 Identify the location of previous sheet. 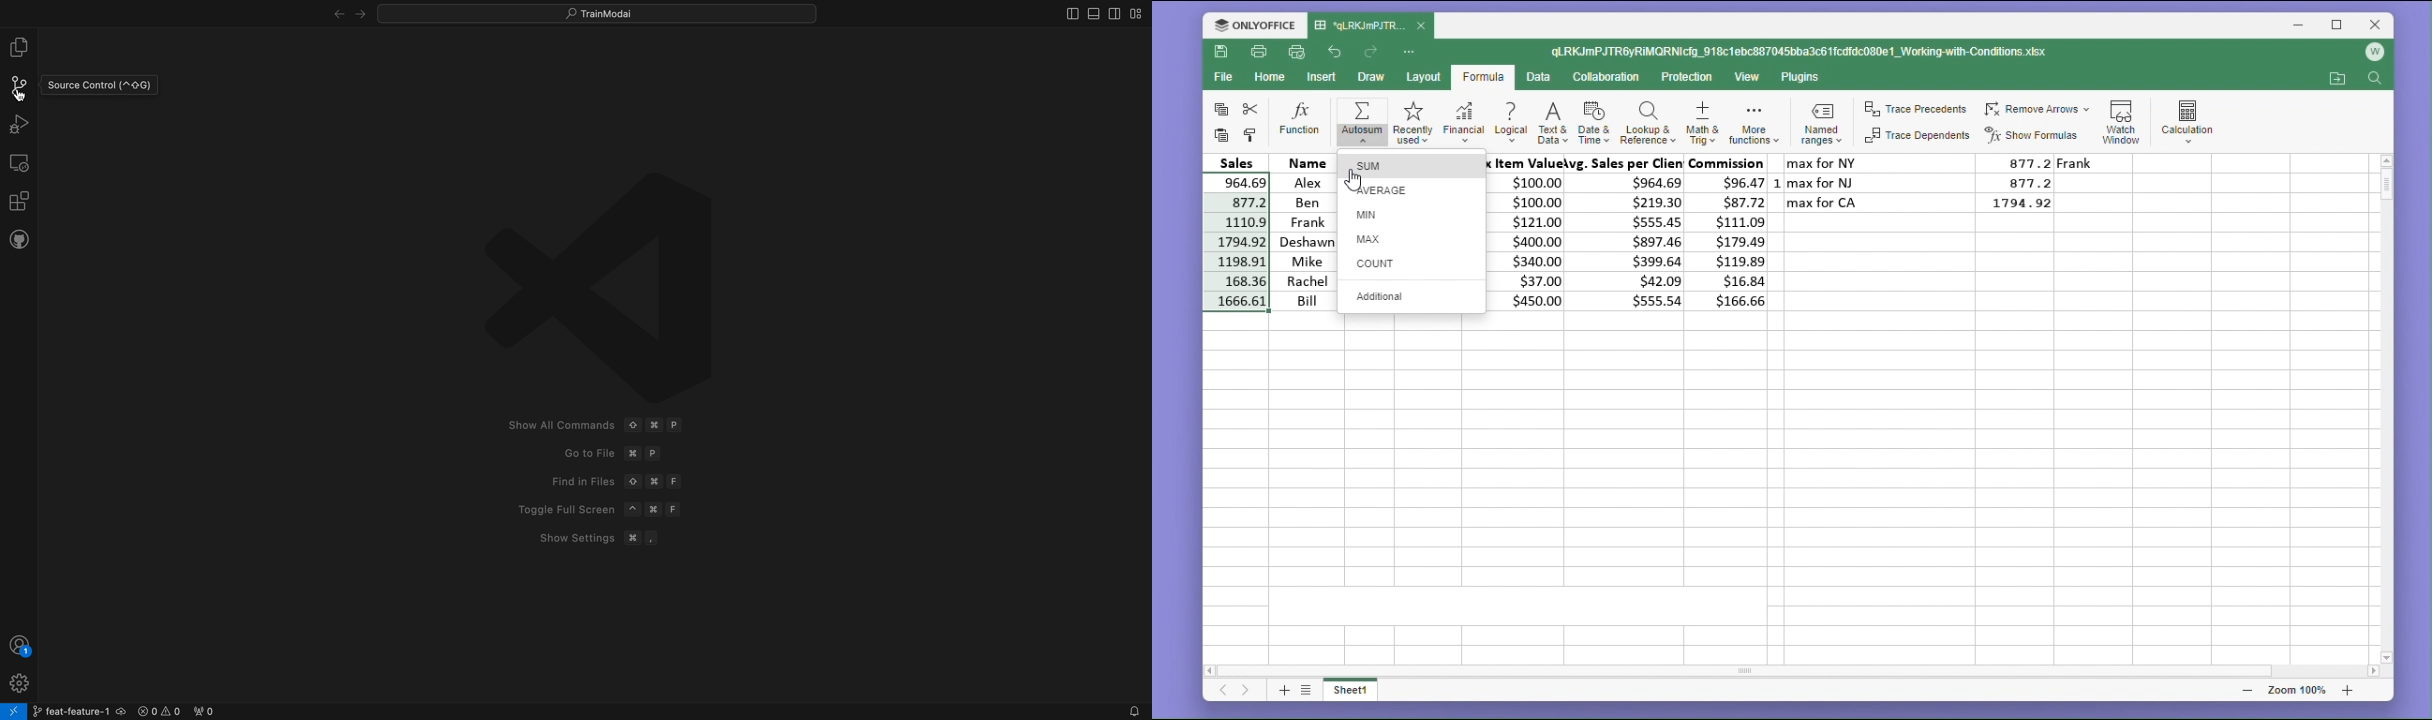
(1222, 693).